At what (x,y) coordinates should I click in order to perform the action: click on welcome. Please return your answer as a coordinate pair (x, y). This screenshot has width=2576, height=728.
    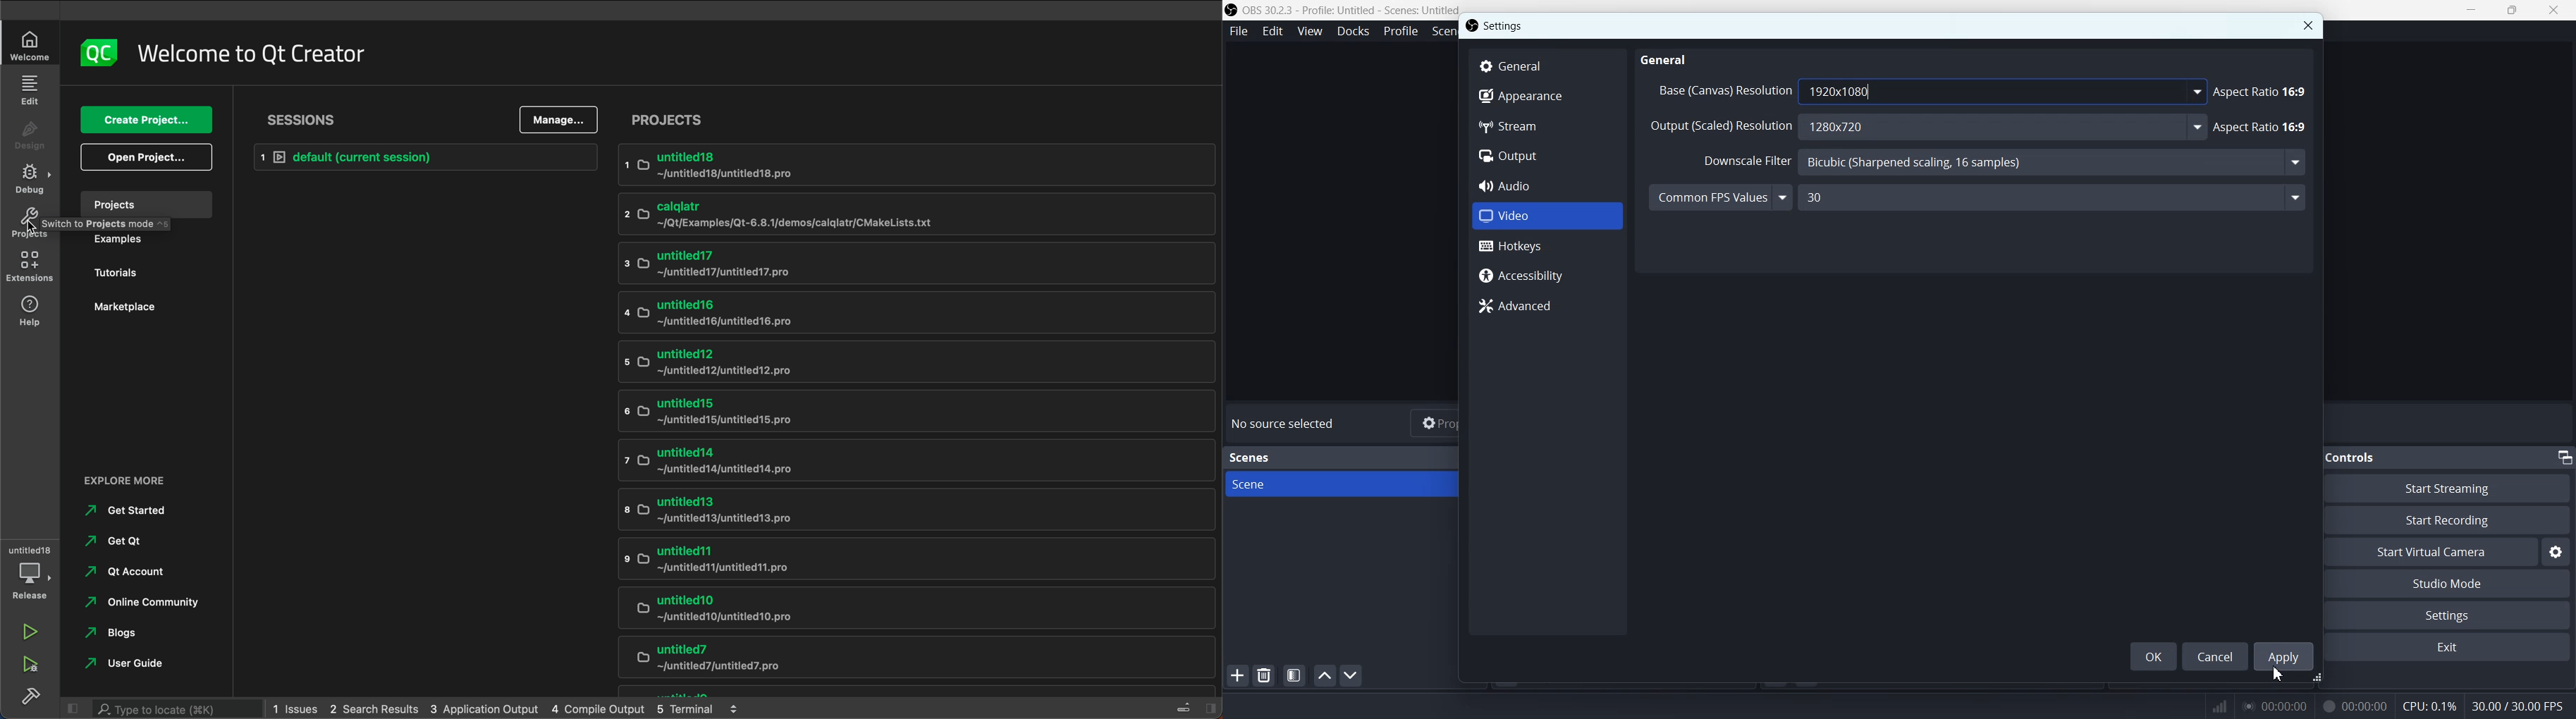
    Looking at the image, I should click on (253, 54).